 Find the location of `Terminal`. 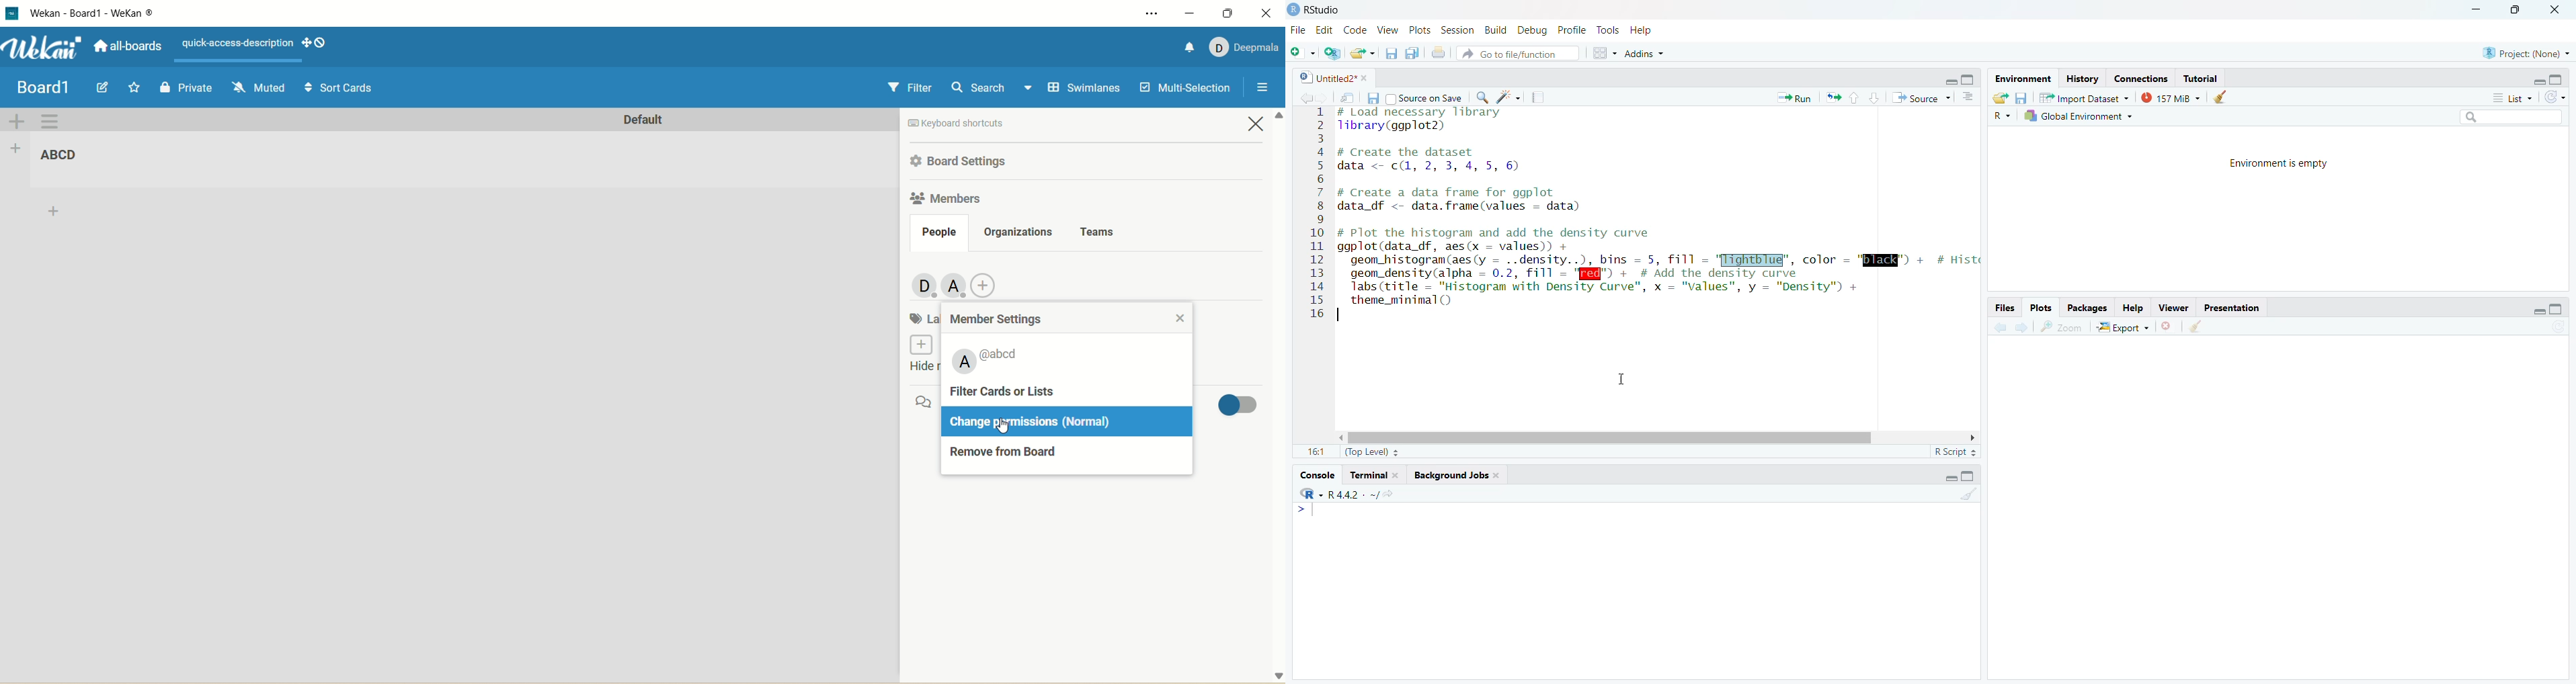

Terminal is located at coordinates (1367, 474).